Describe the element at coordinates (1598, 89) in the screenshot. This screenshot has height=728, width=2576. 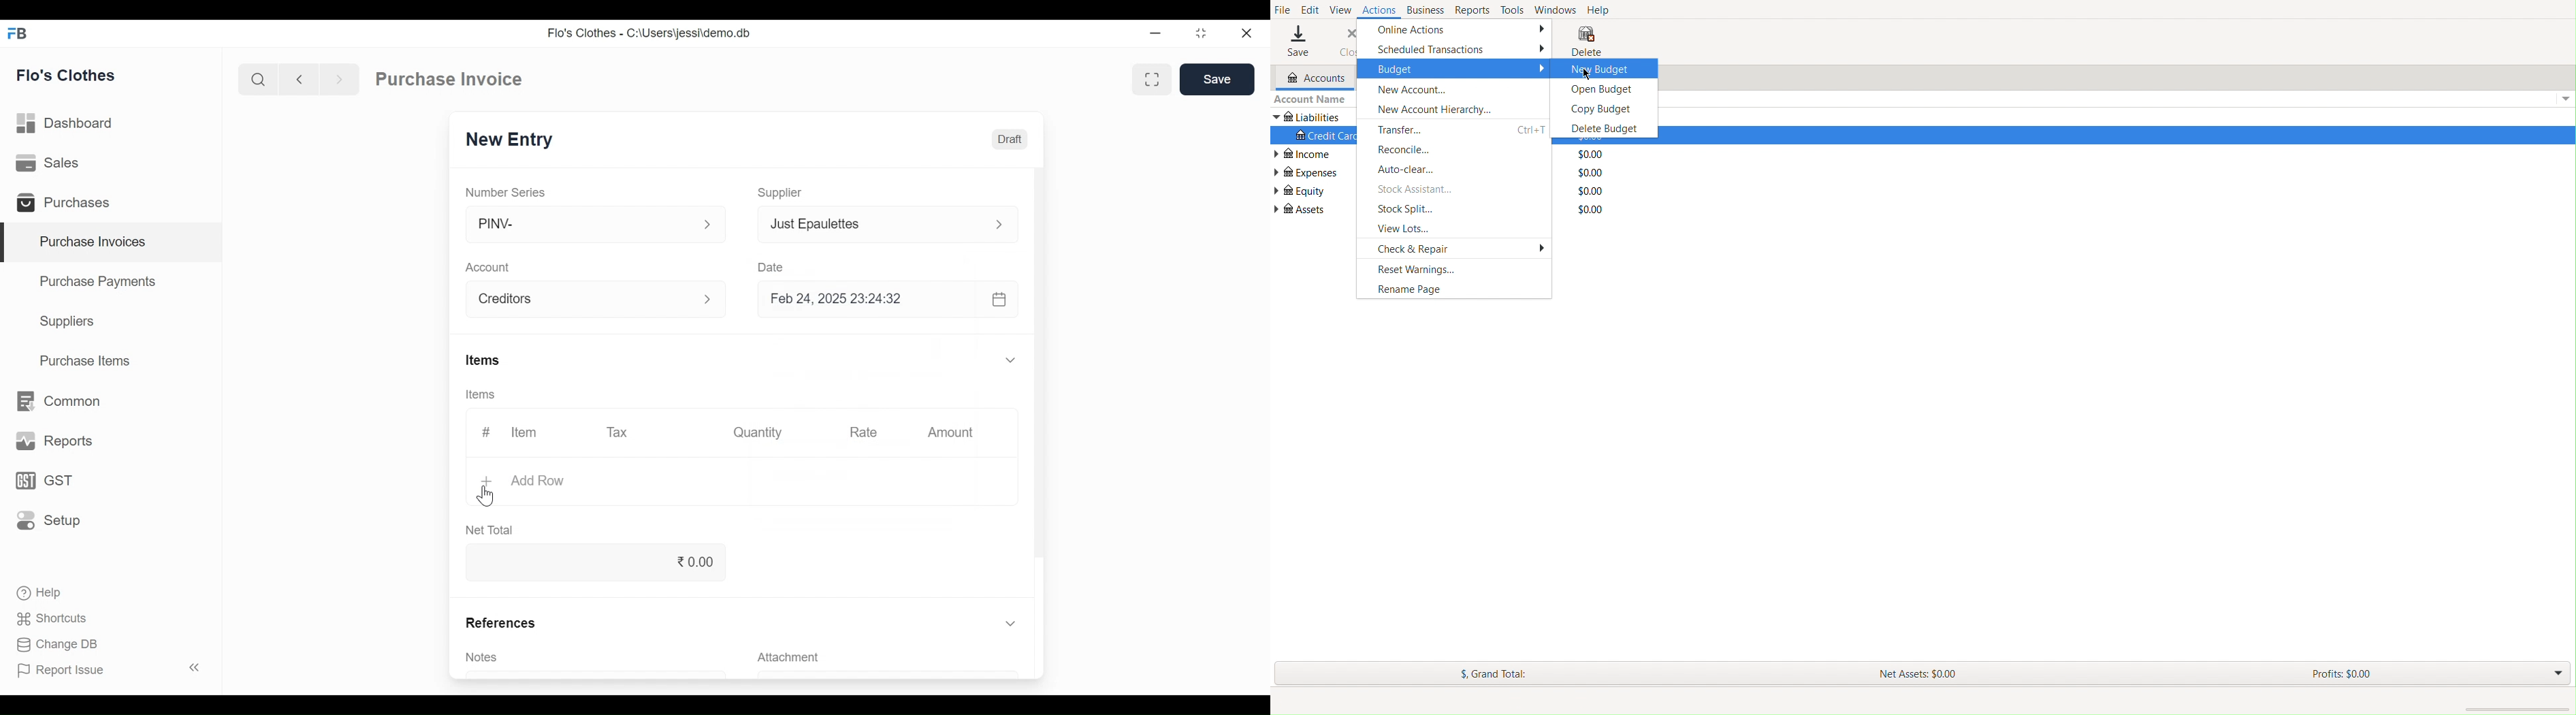
I see `Open Budget` at that location.